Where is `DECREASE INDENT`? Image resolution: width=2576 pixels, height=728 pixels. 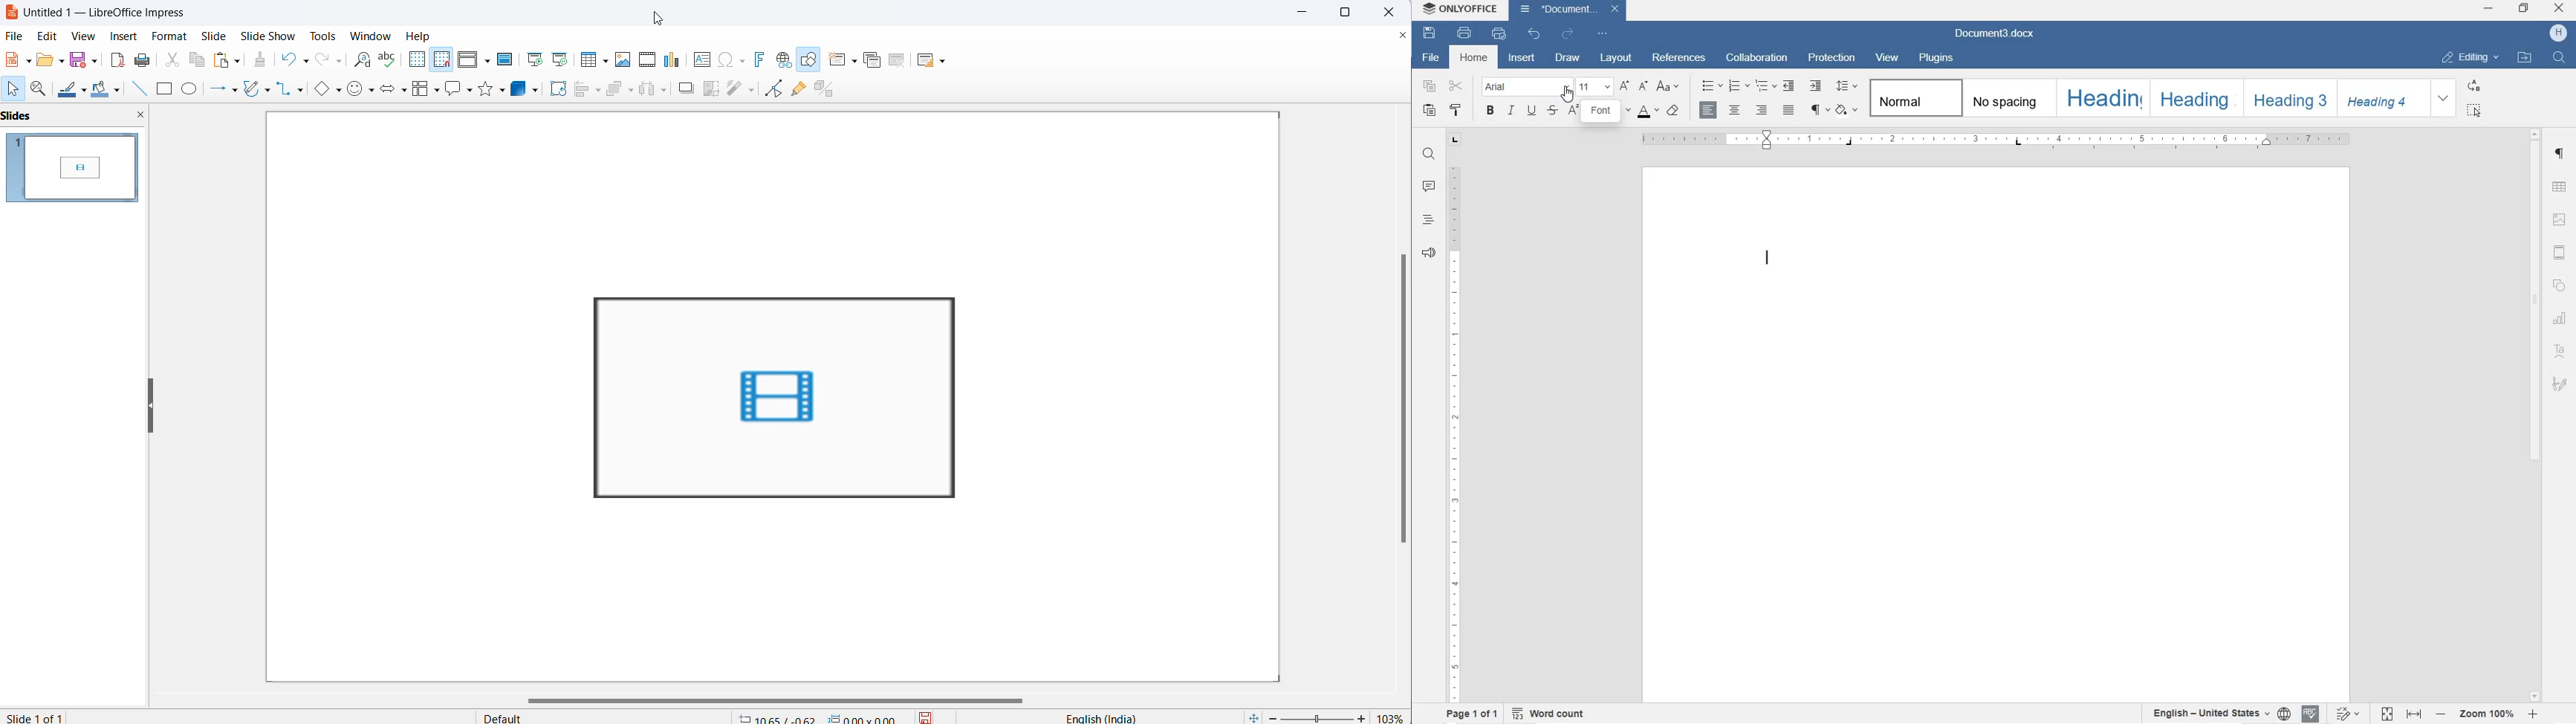 DECREASE INDENT is located at coordinates (1789, 87).